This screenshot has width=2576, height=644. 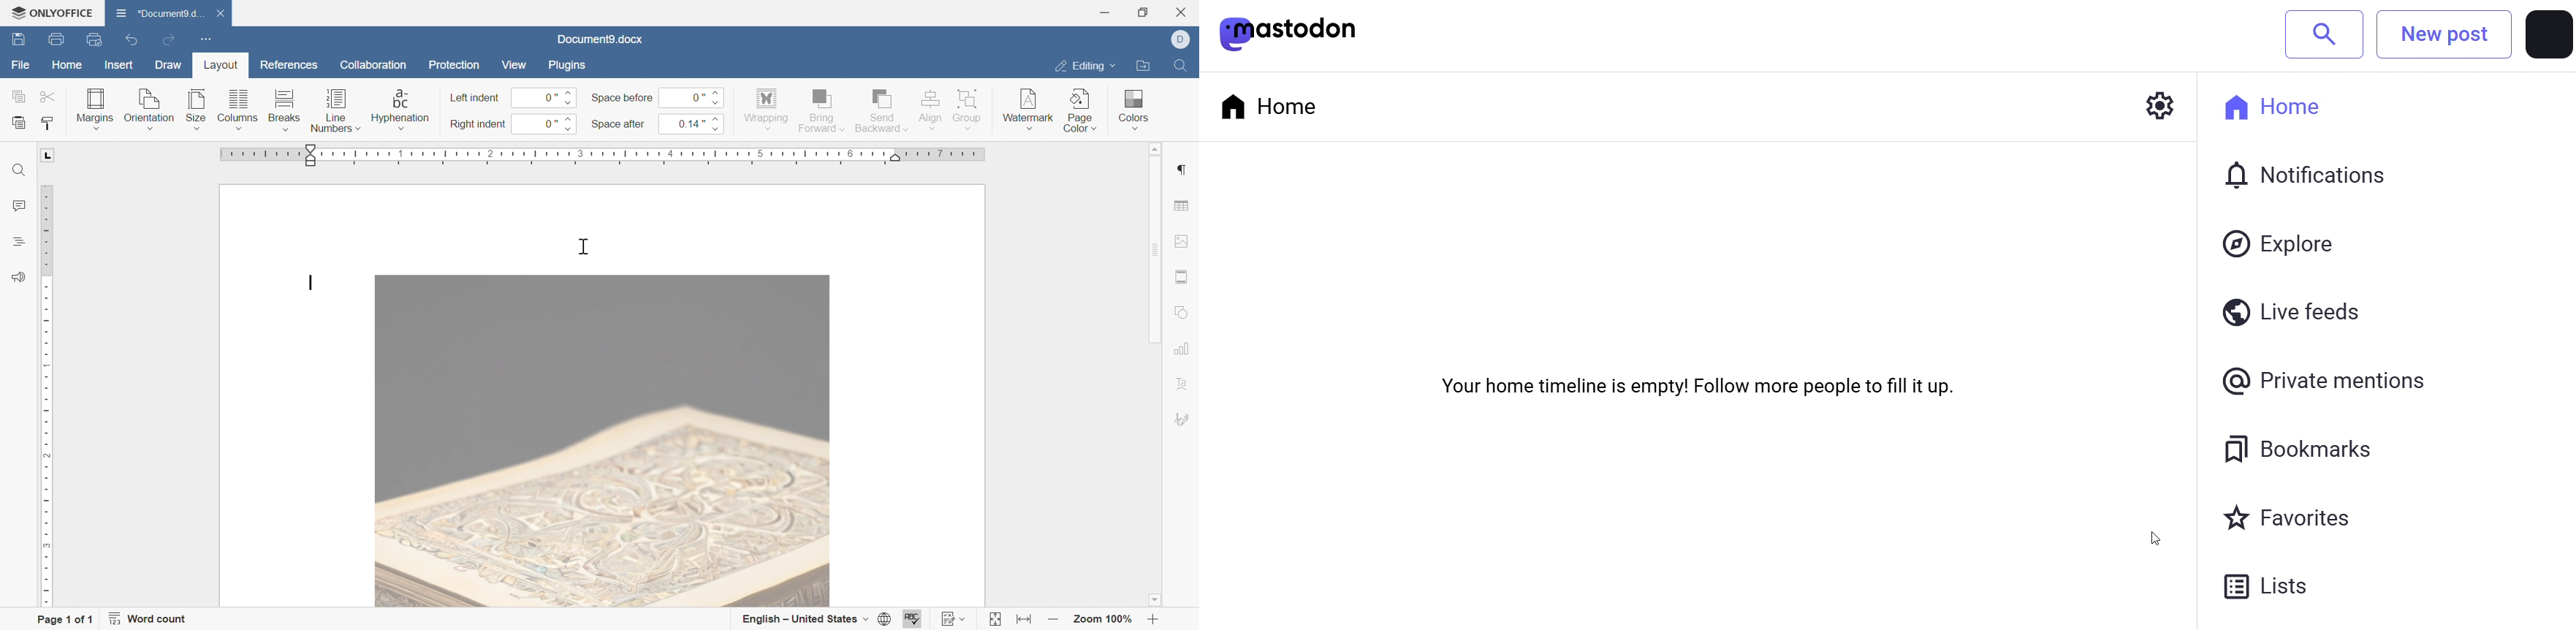 I want to click on restore down, so click(x=1147, y=12).